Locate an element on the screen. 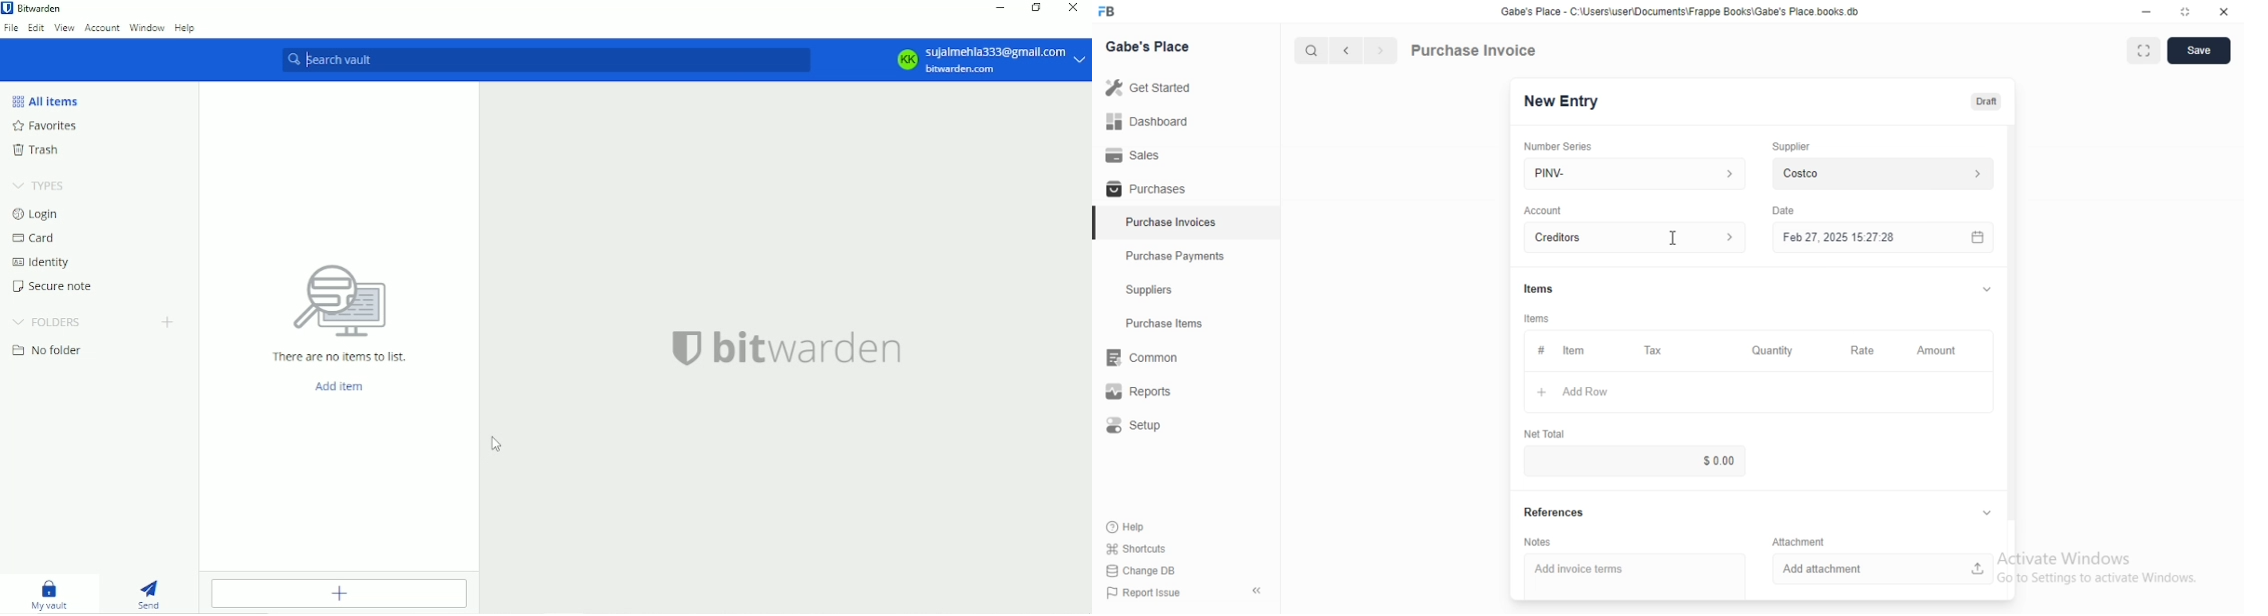 The width and height of the screenshot is (2268, 616). Window is located at coordinates (147, 28).